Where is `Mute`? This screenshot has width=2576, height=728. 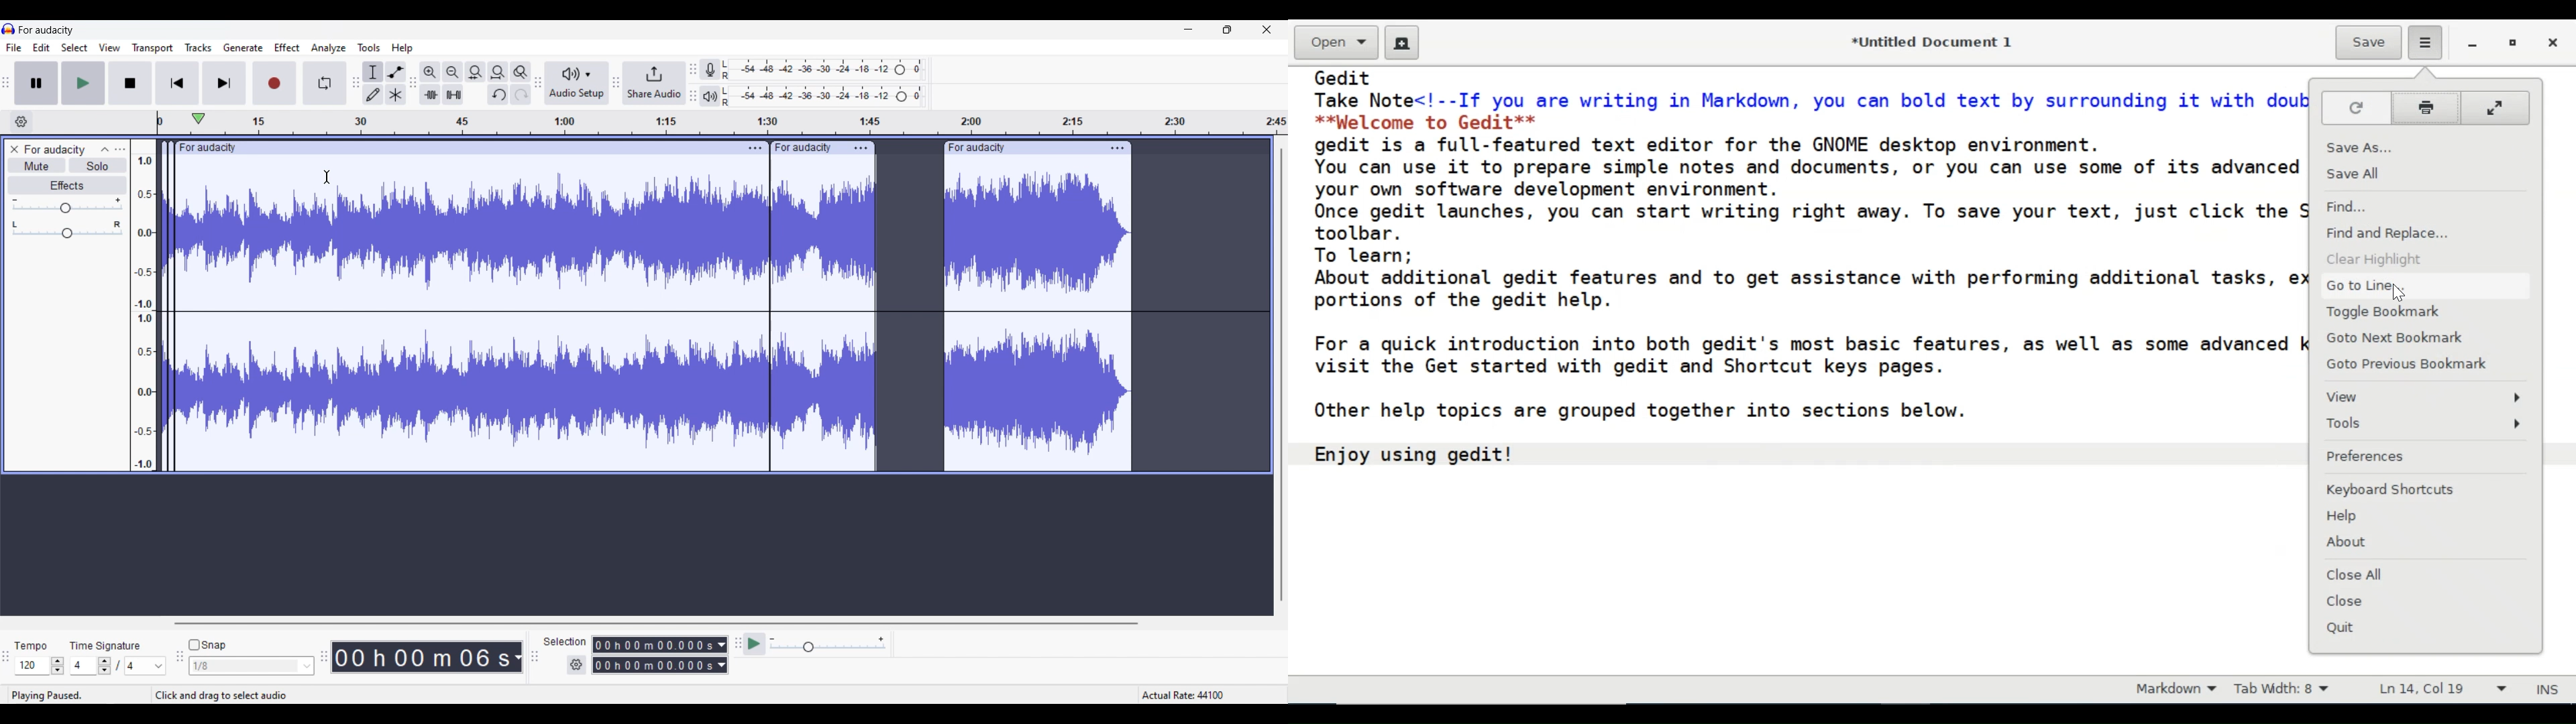
Mute is located at coordinates (34, 166).